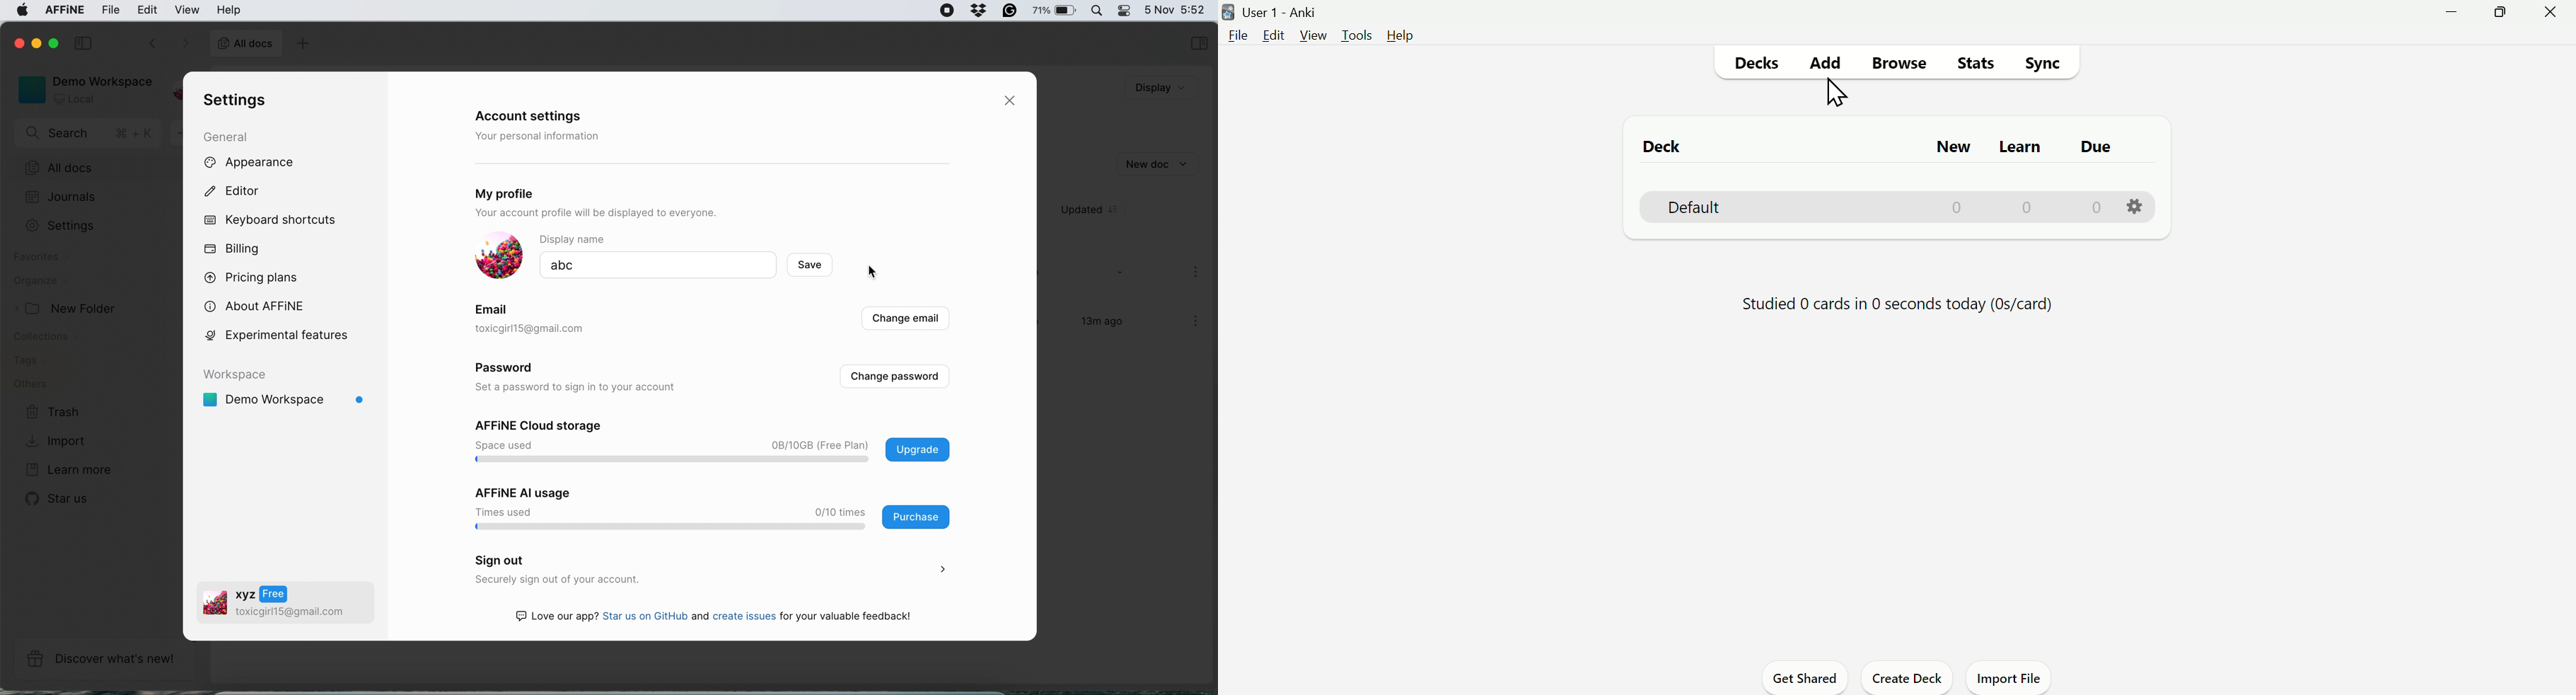  What do you see at coordinates (2095, 209) in the screenshot?
I see `0` at bounding box center [2095, 209].